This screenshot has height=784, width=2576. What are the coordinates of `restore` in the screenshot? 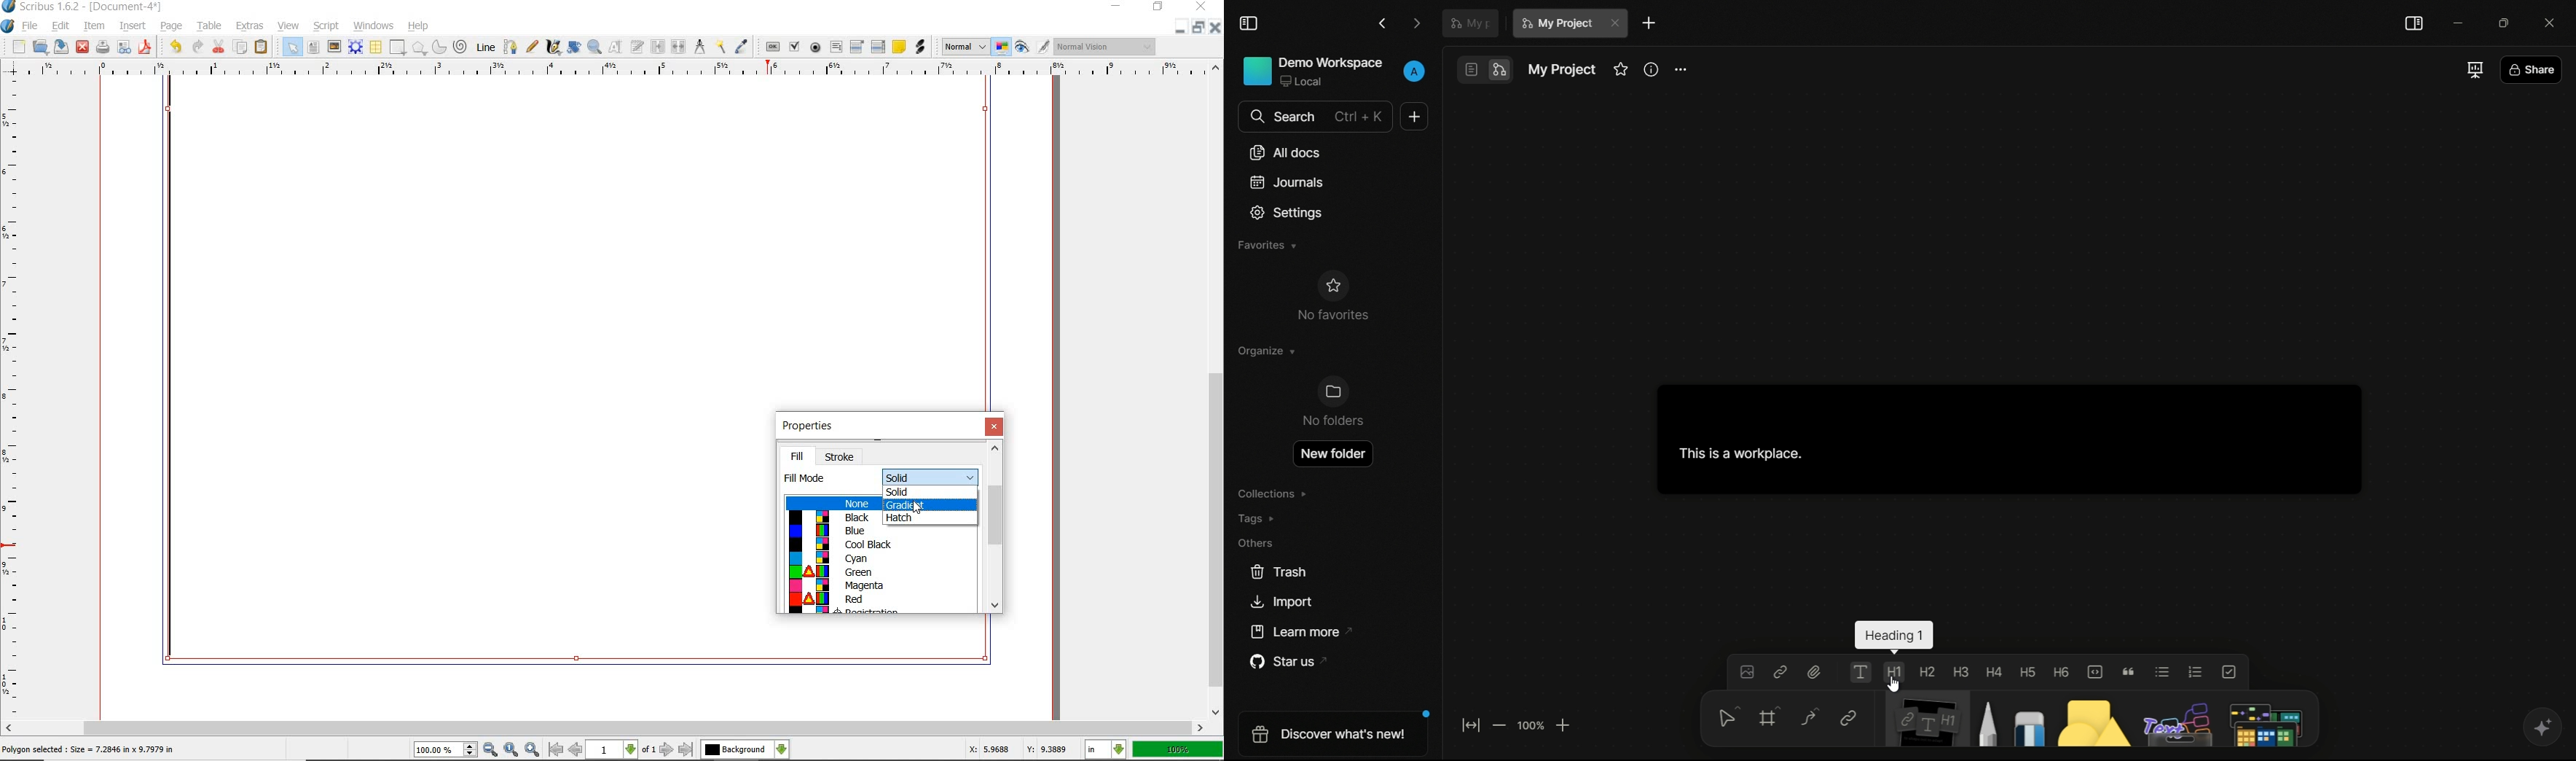 It's located at (1198, 28).